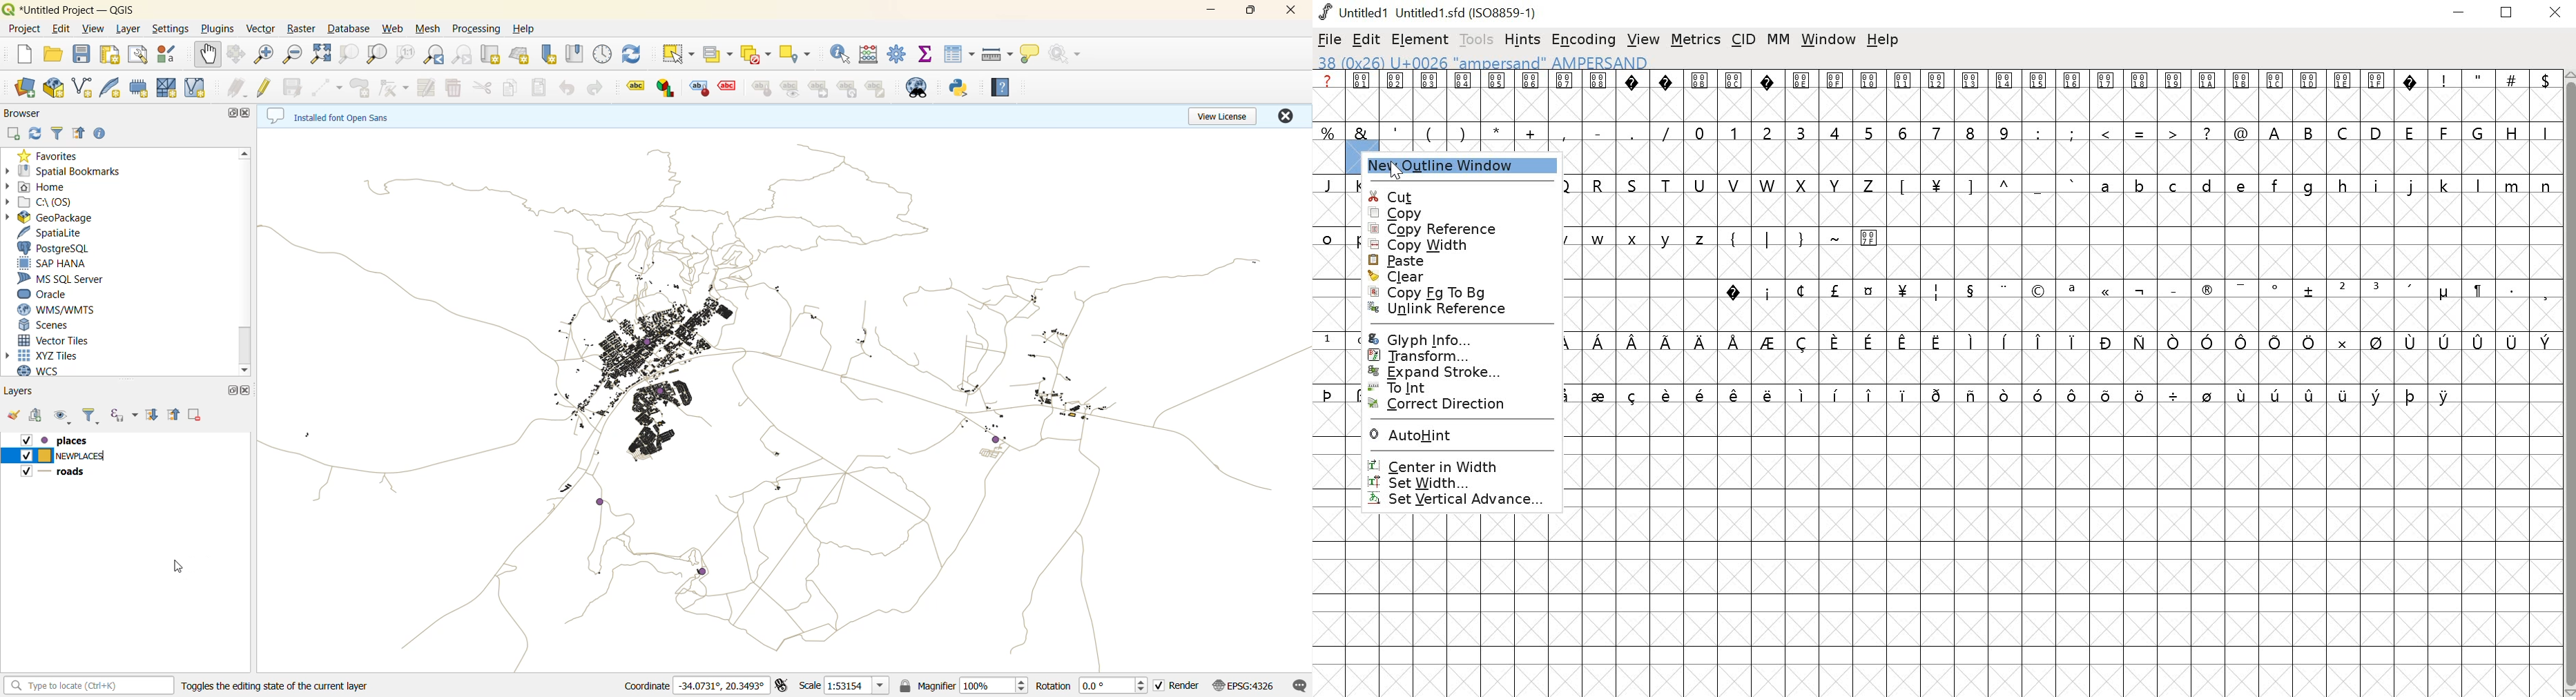 The image size is (2576, 700). What do you see at coordinates (1454, 355) in the screenshot?
I see `transform` at bounding box center [1454, 355].